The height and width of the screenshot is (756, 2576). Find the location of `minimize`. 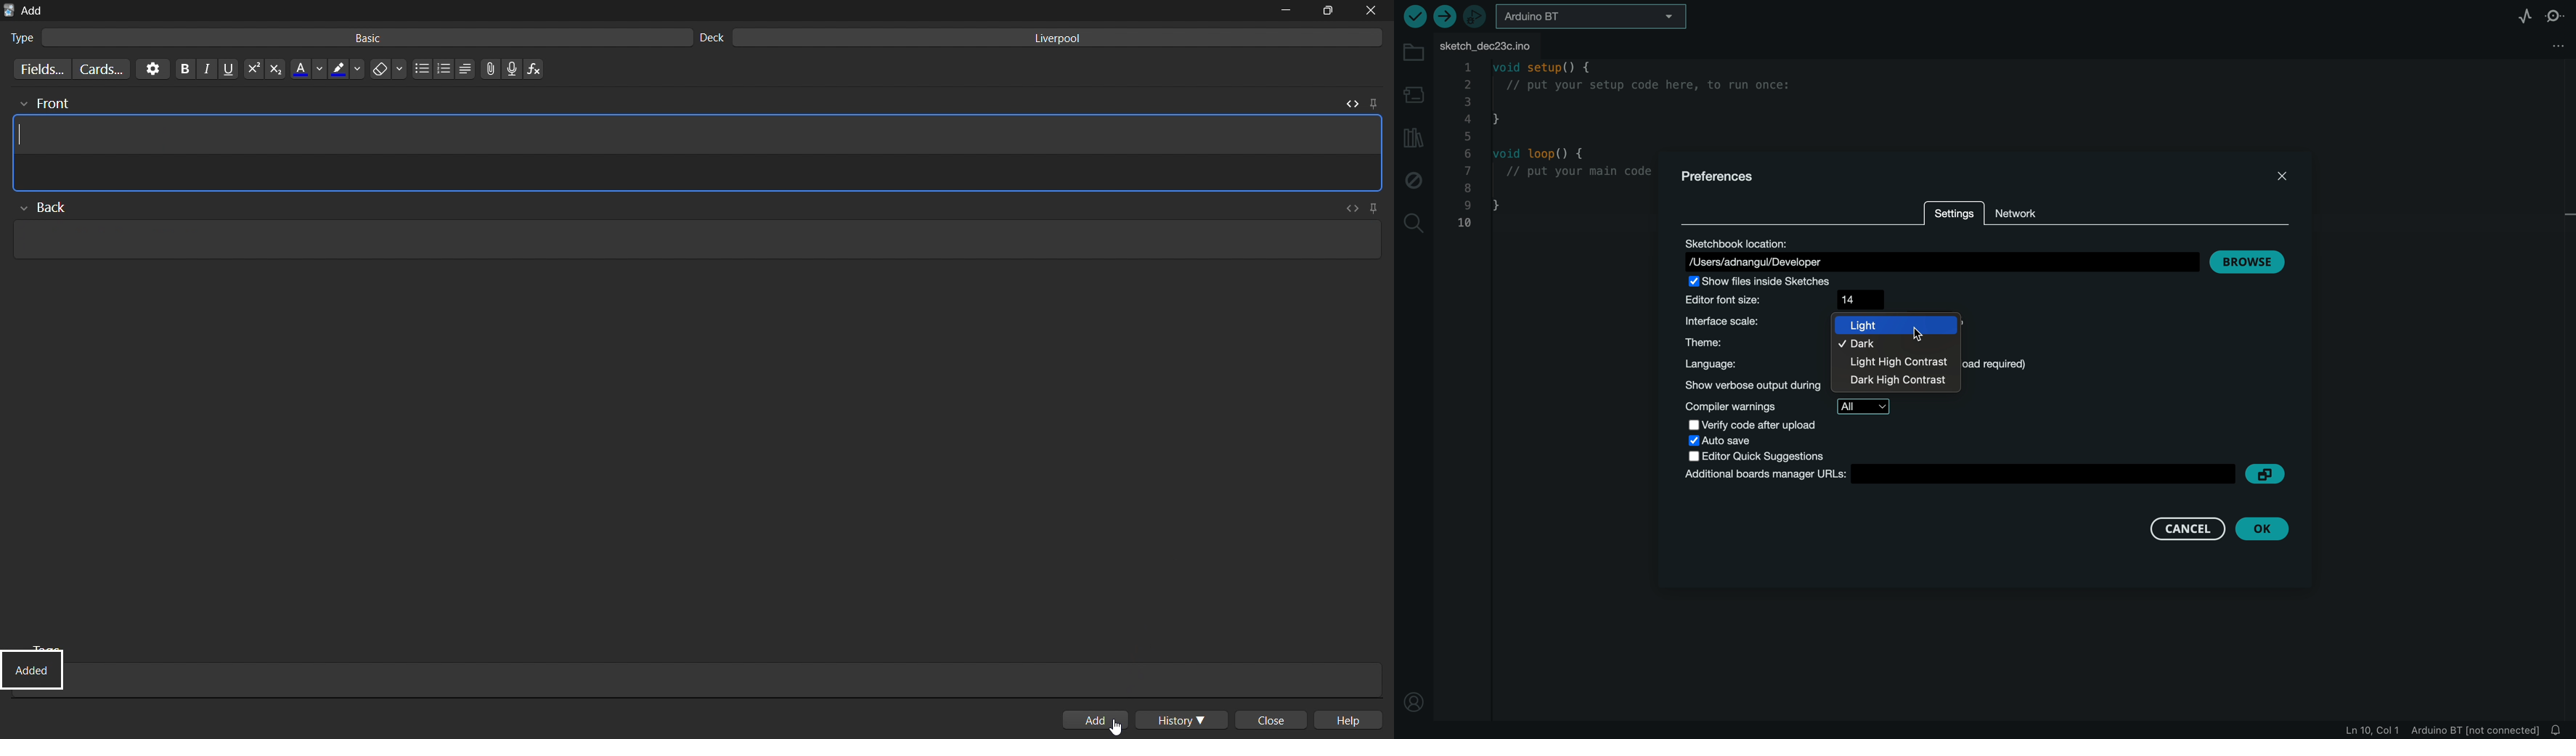

minimize is located at coordinates (1284, 10).